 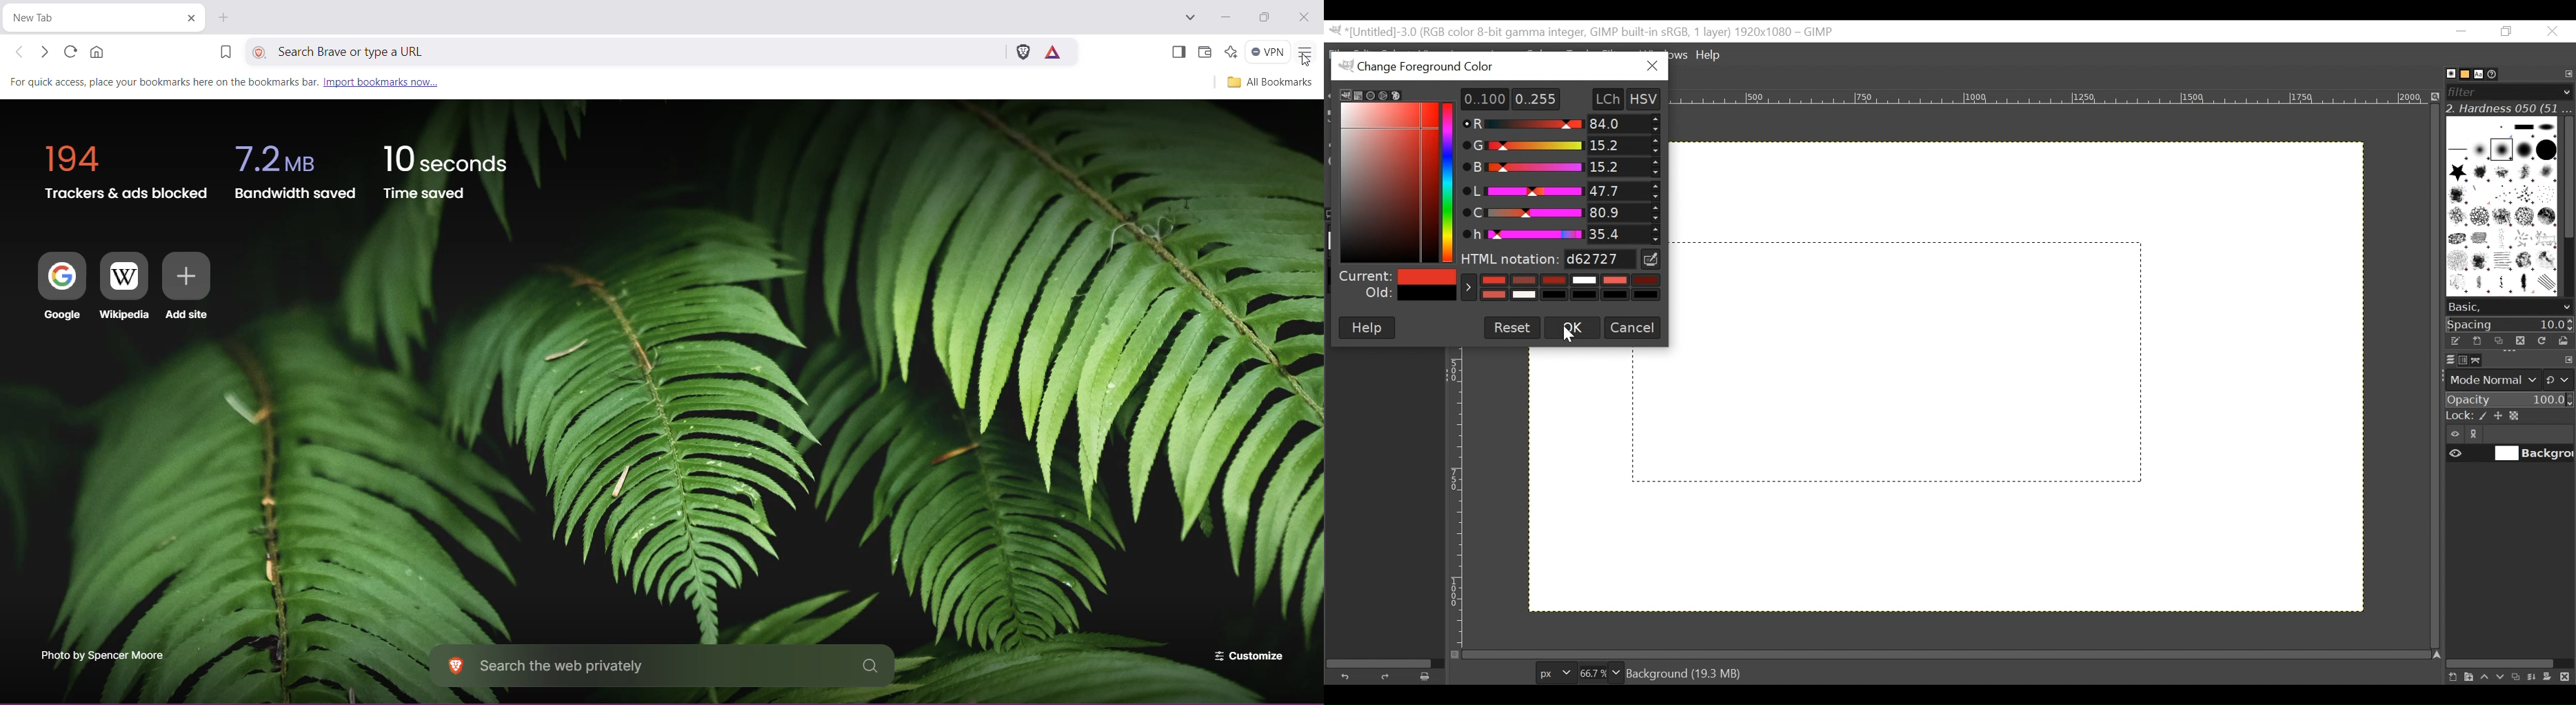 I want to click on Hue, so click(x=1558, y=232).